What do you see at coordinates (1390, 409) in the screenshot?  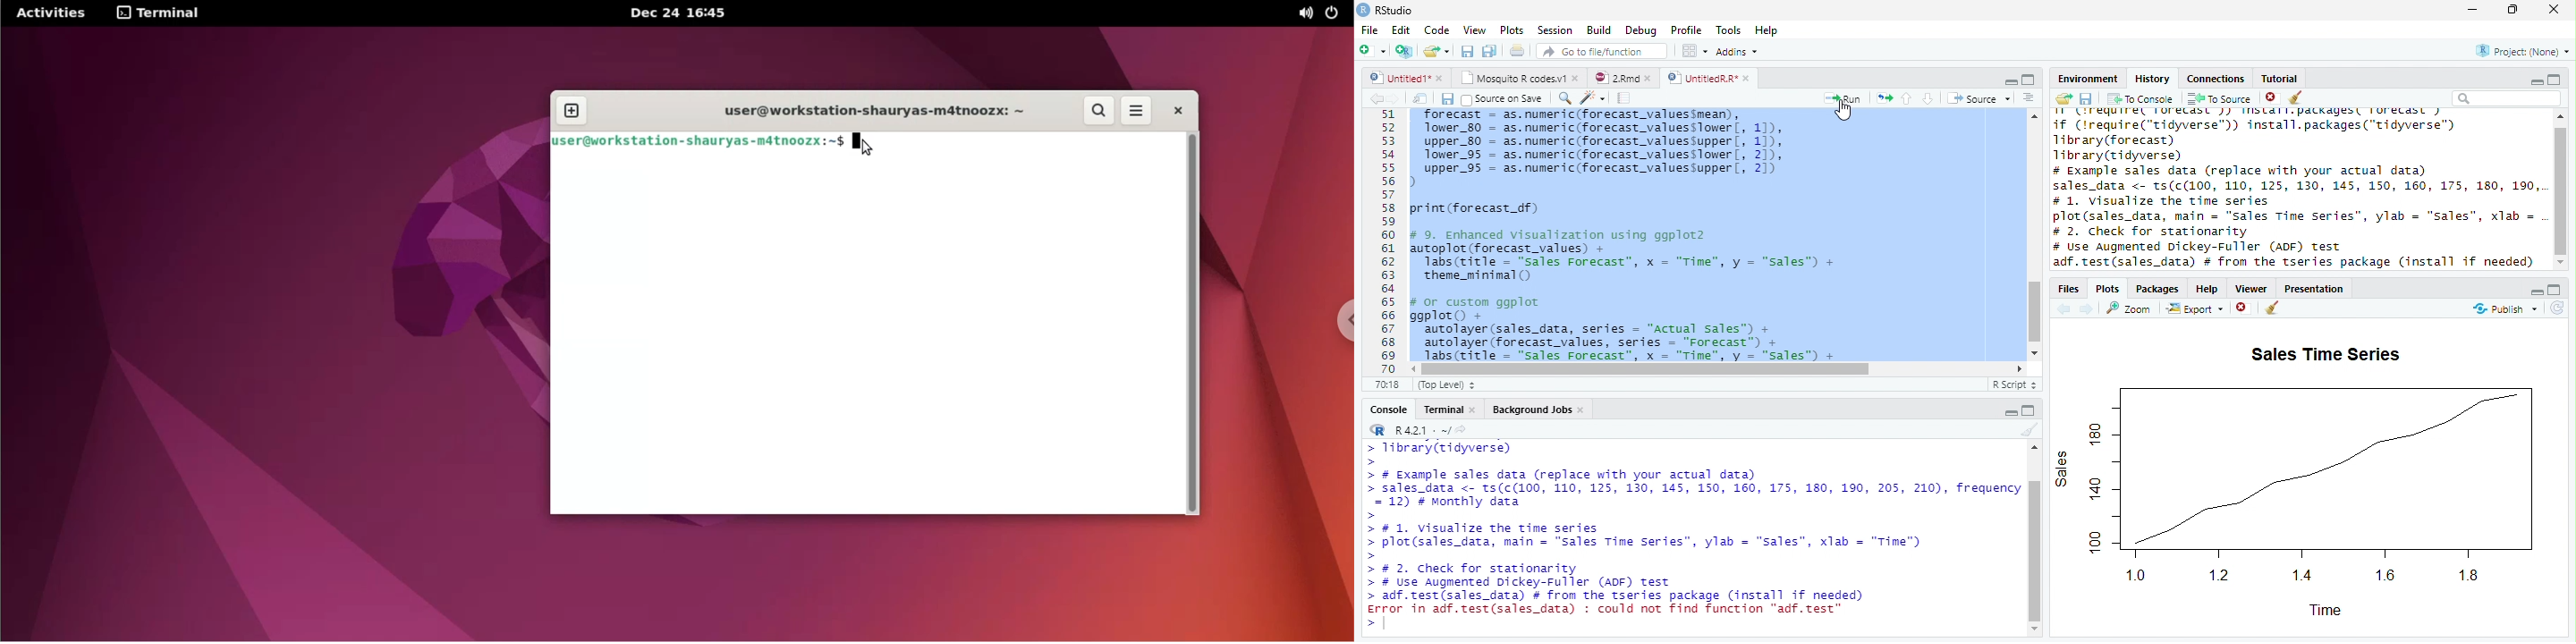 I see `Console` at bounding box center [1390, 409].